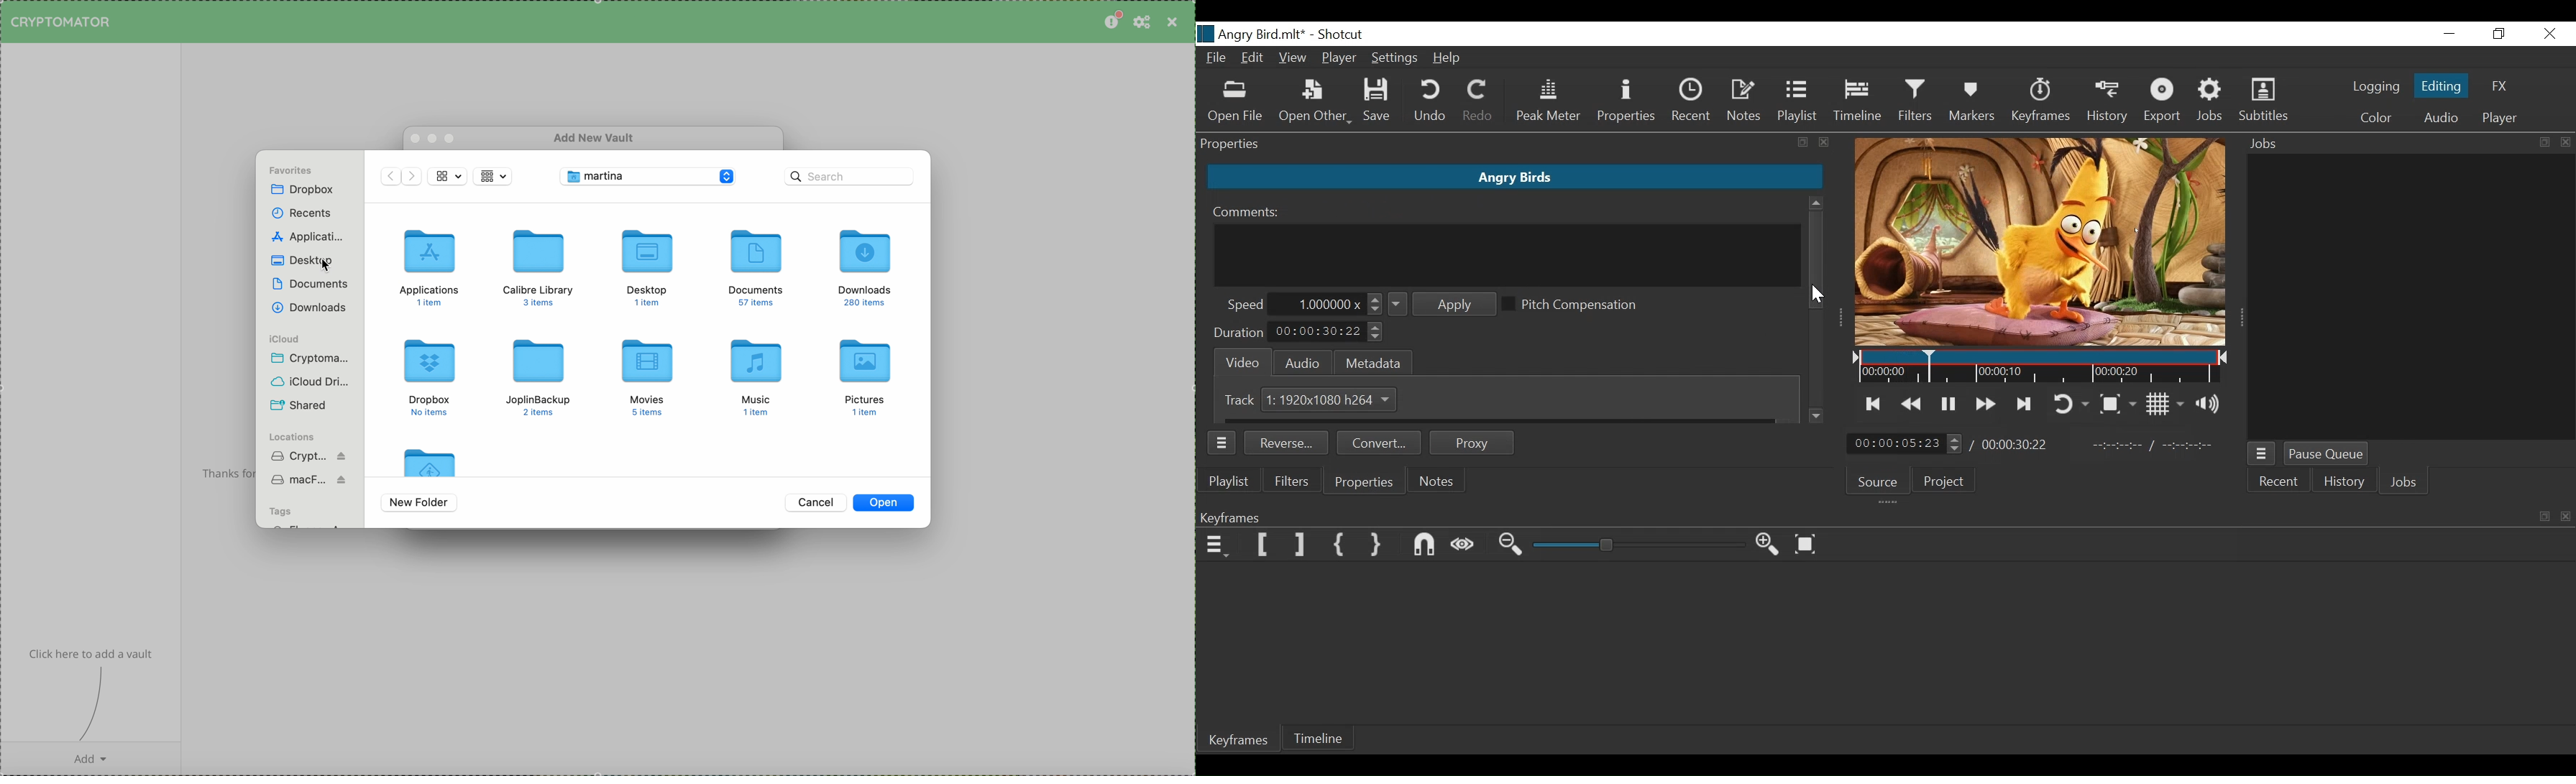 This screenshot has width=2576, height=784. I want to click on click on desktop folder, so click(308, 260).